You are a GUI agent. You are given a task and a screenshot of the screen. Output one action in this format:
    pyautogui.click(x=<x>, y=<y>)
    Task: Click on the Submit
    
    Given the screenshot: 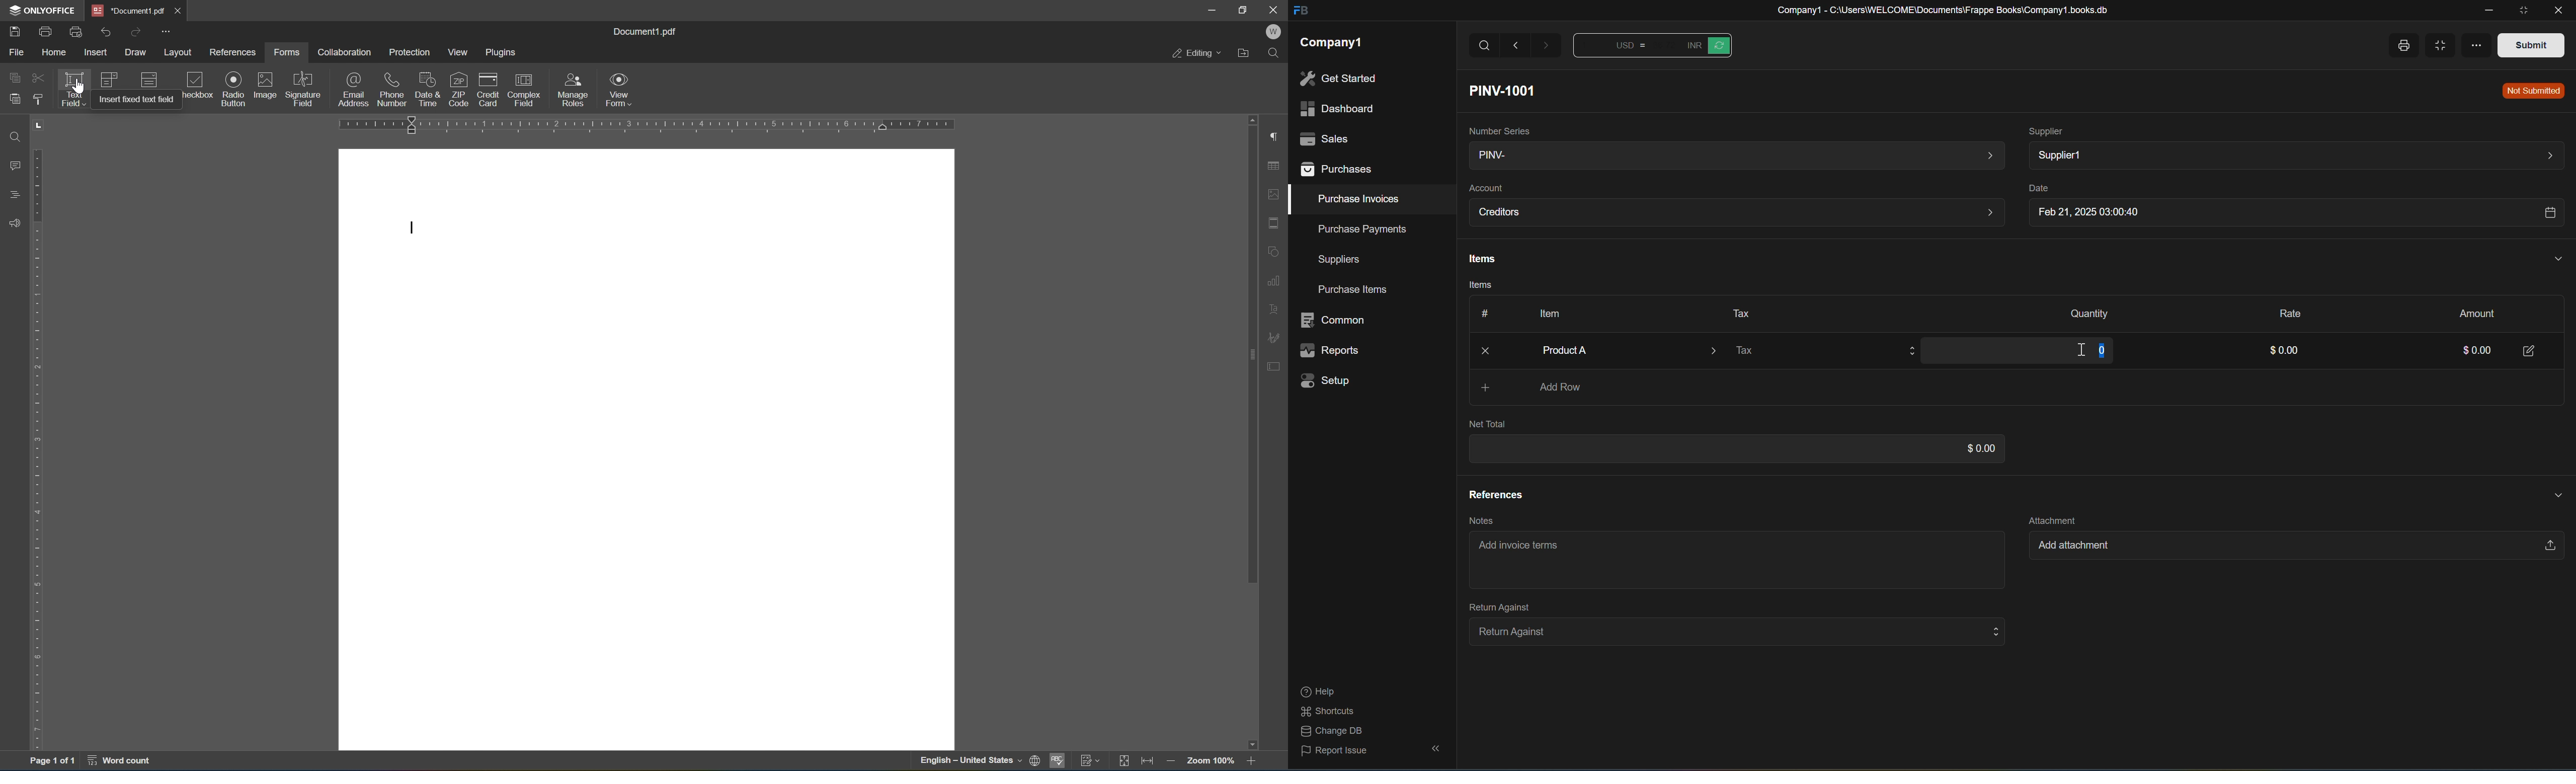 What is the action you would take?
    pyautogui.click(x=2531, y=44)
    